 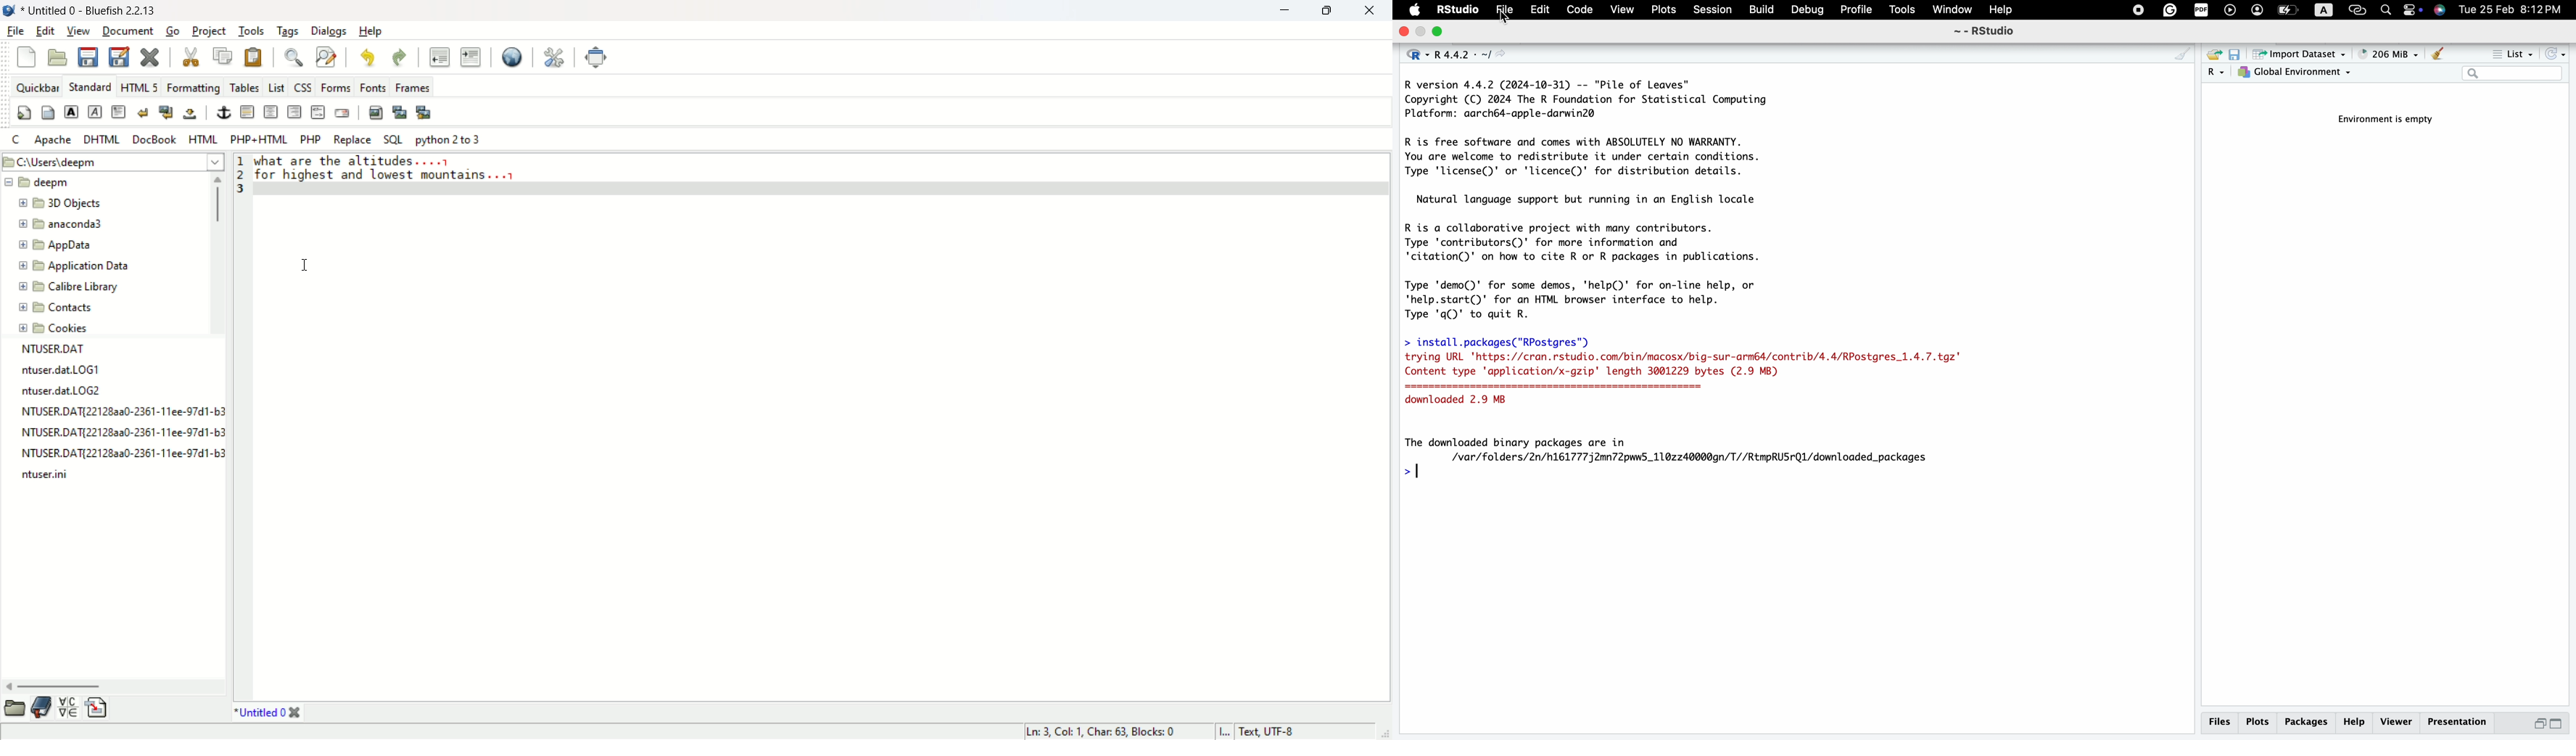 What do you see at coordinates (1404, 32) in the screenshot?
I see `close` at bounding box center [1404, 32].